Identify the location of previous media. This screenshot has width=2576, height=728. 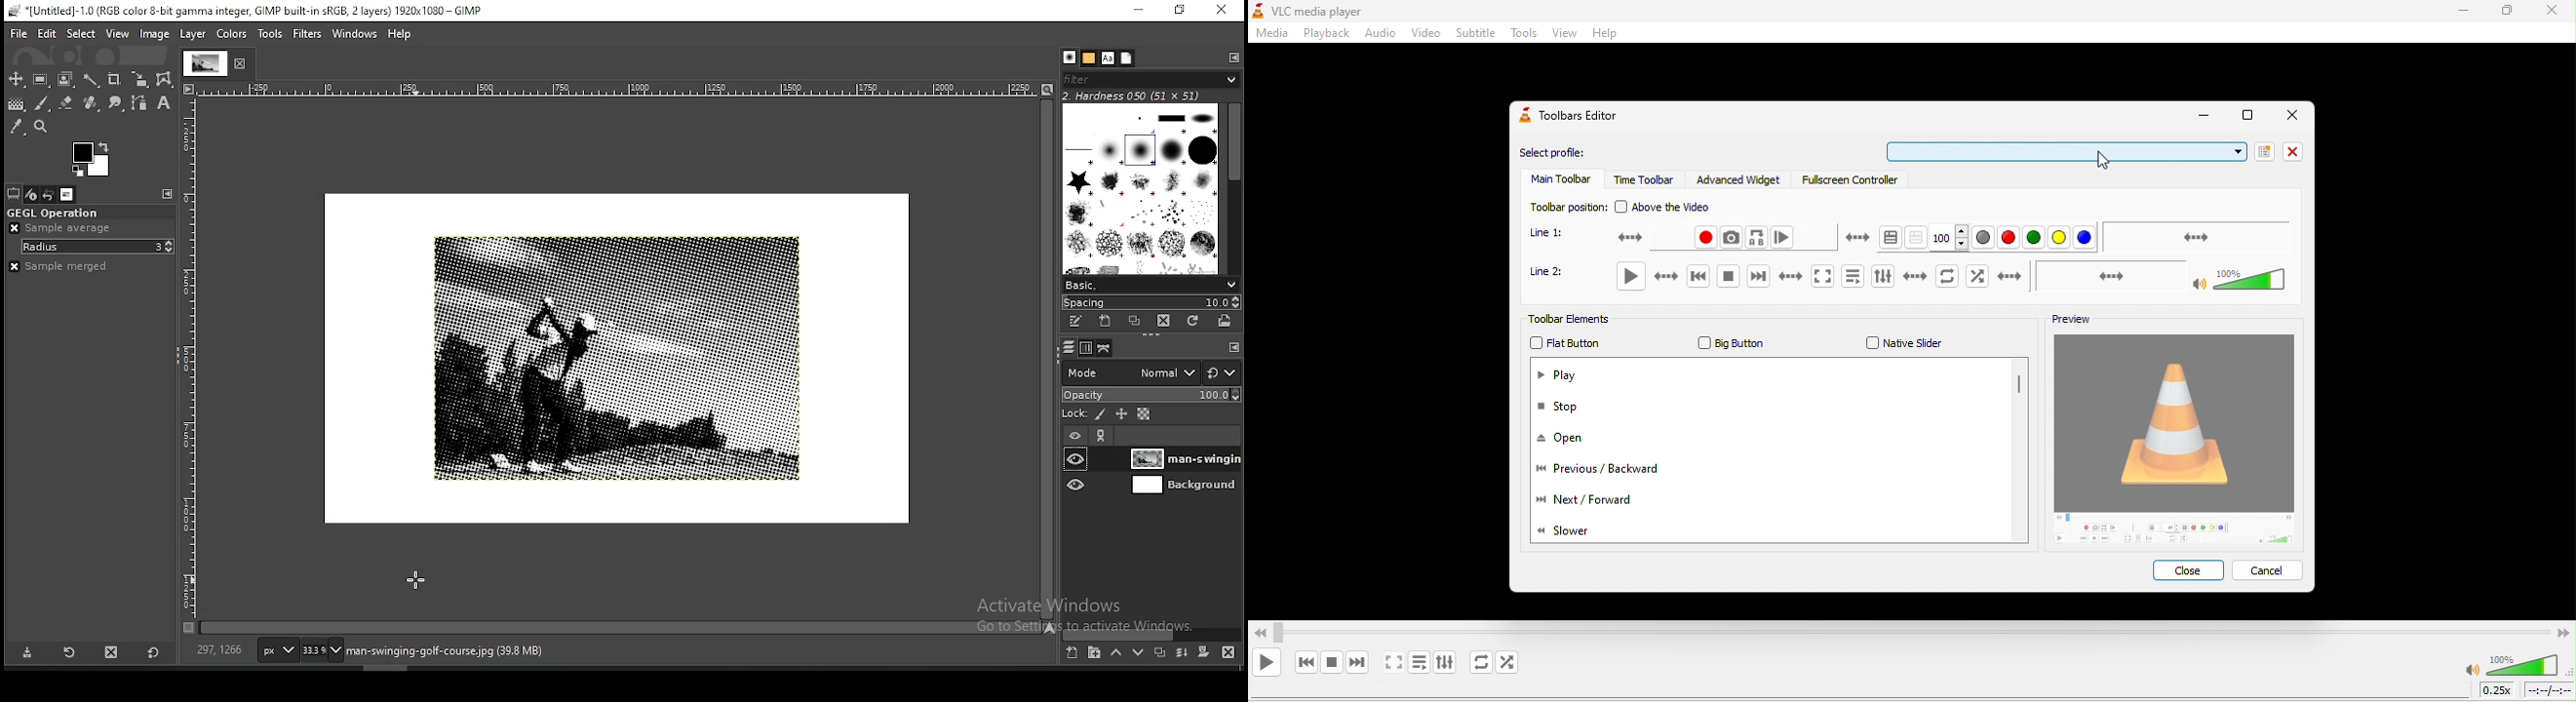
(1696, 276).